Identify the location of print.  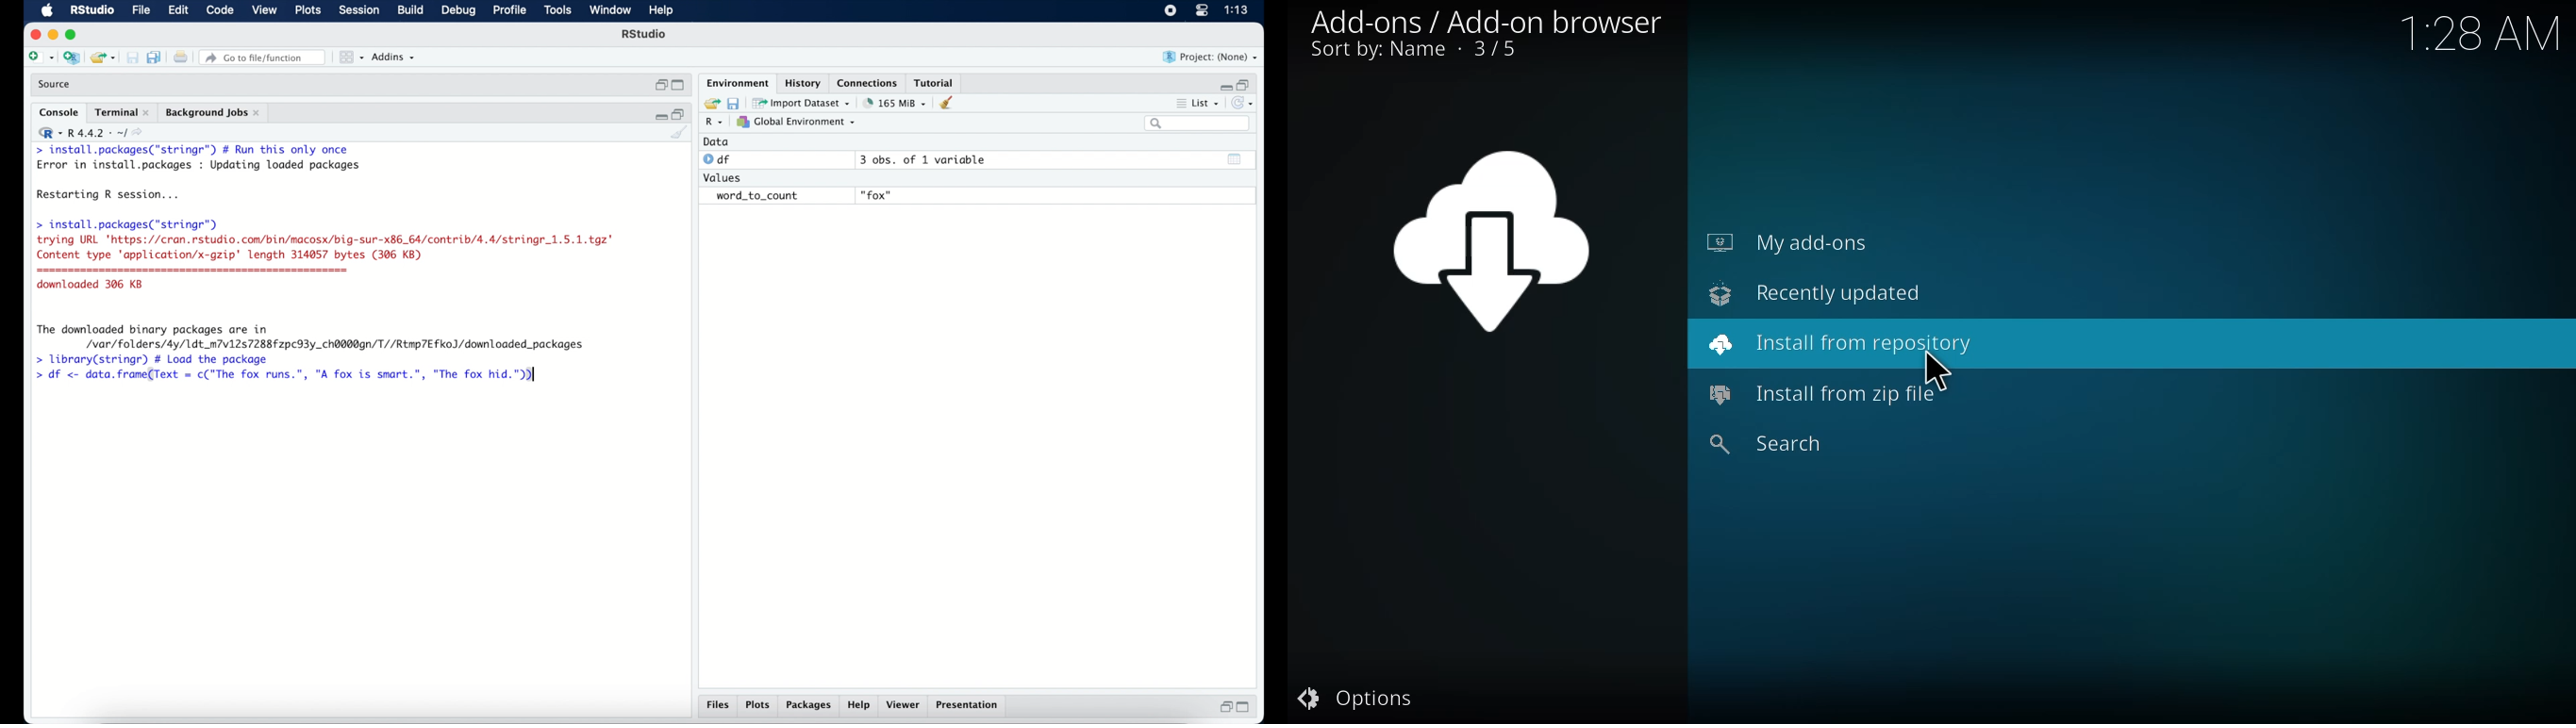
(180, 58).